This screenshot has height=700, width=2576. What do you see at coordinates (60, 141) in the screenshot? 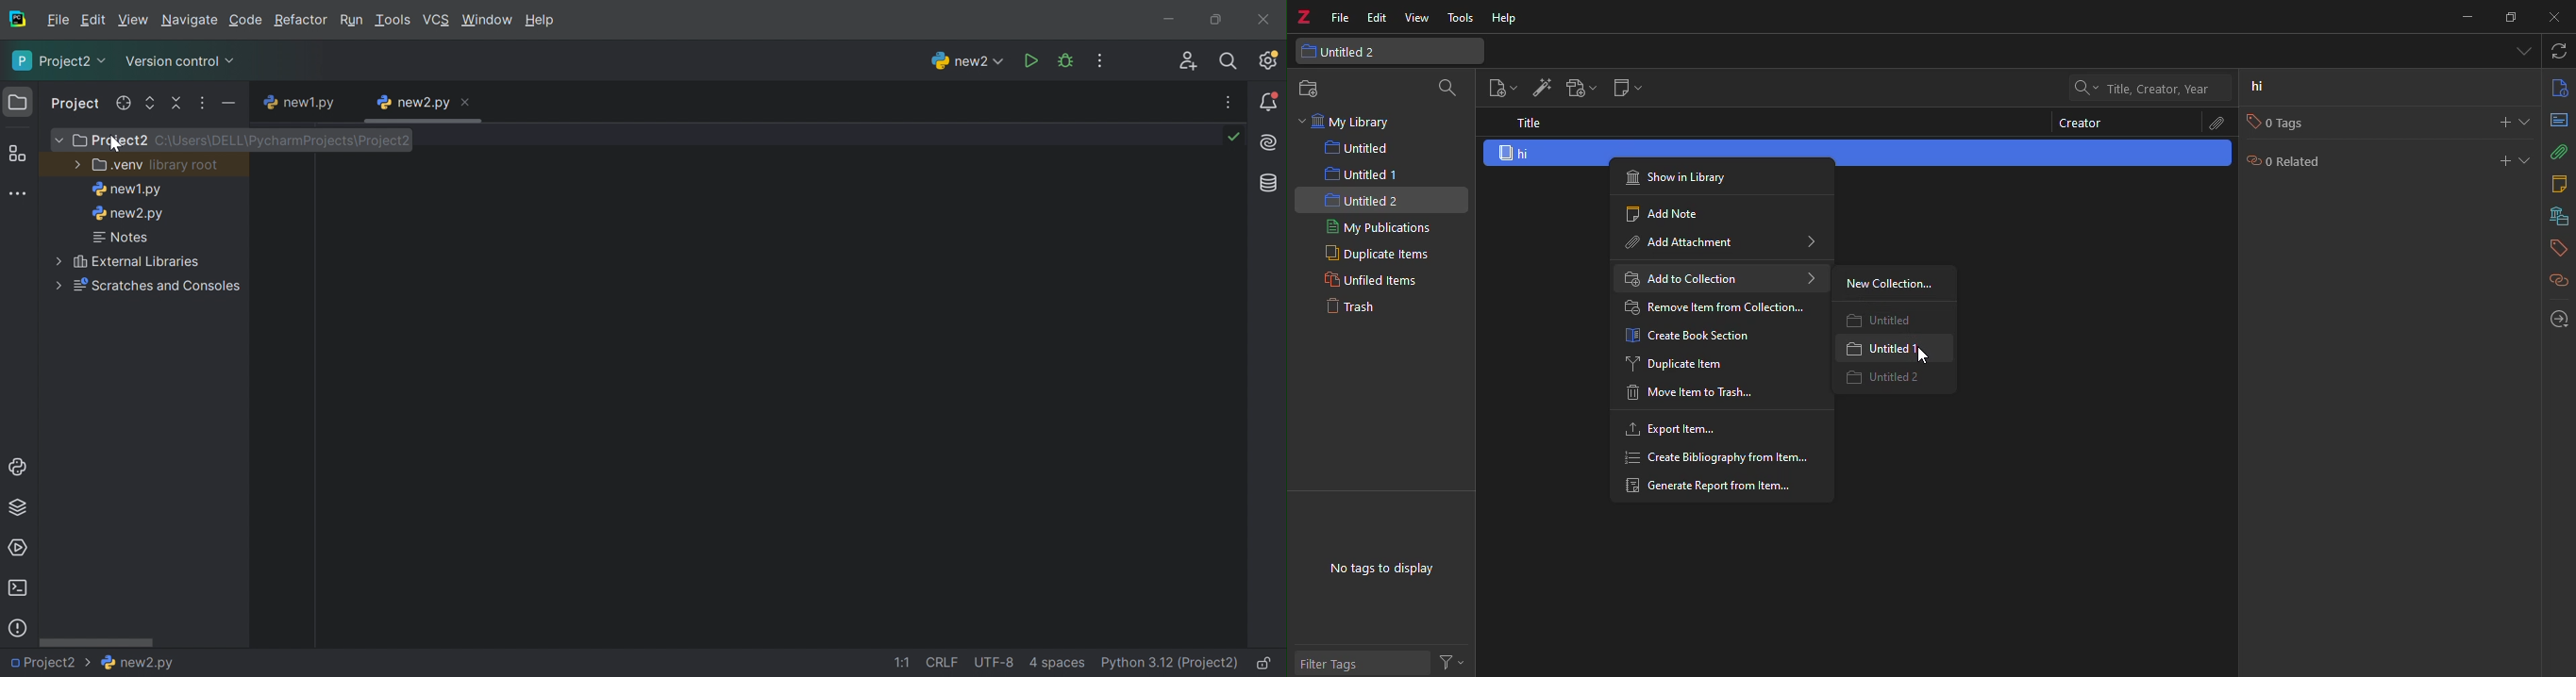
I see `More` at bounding box center [60, 141].